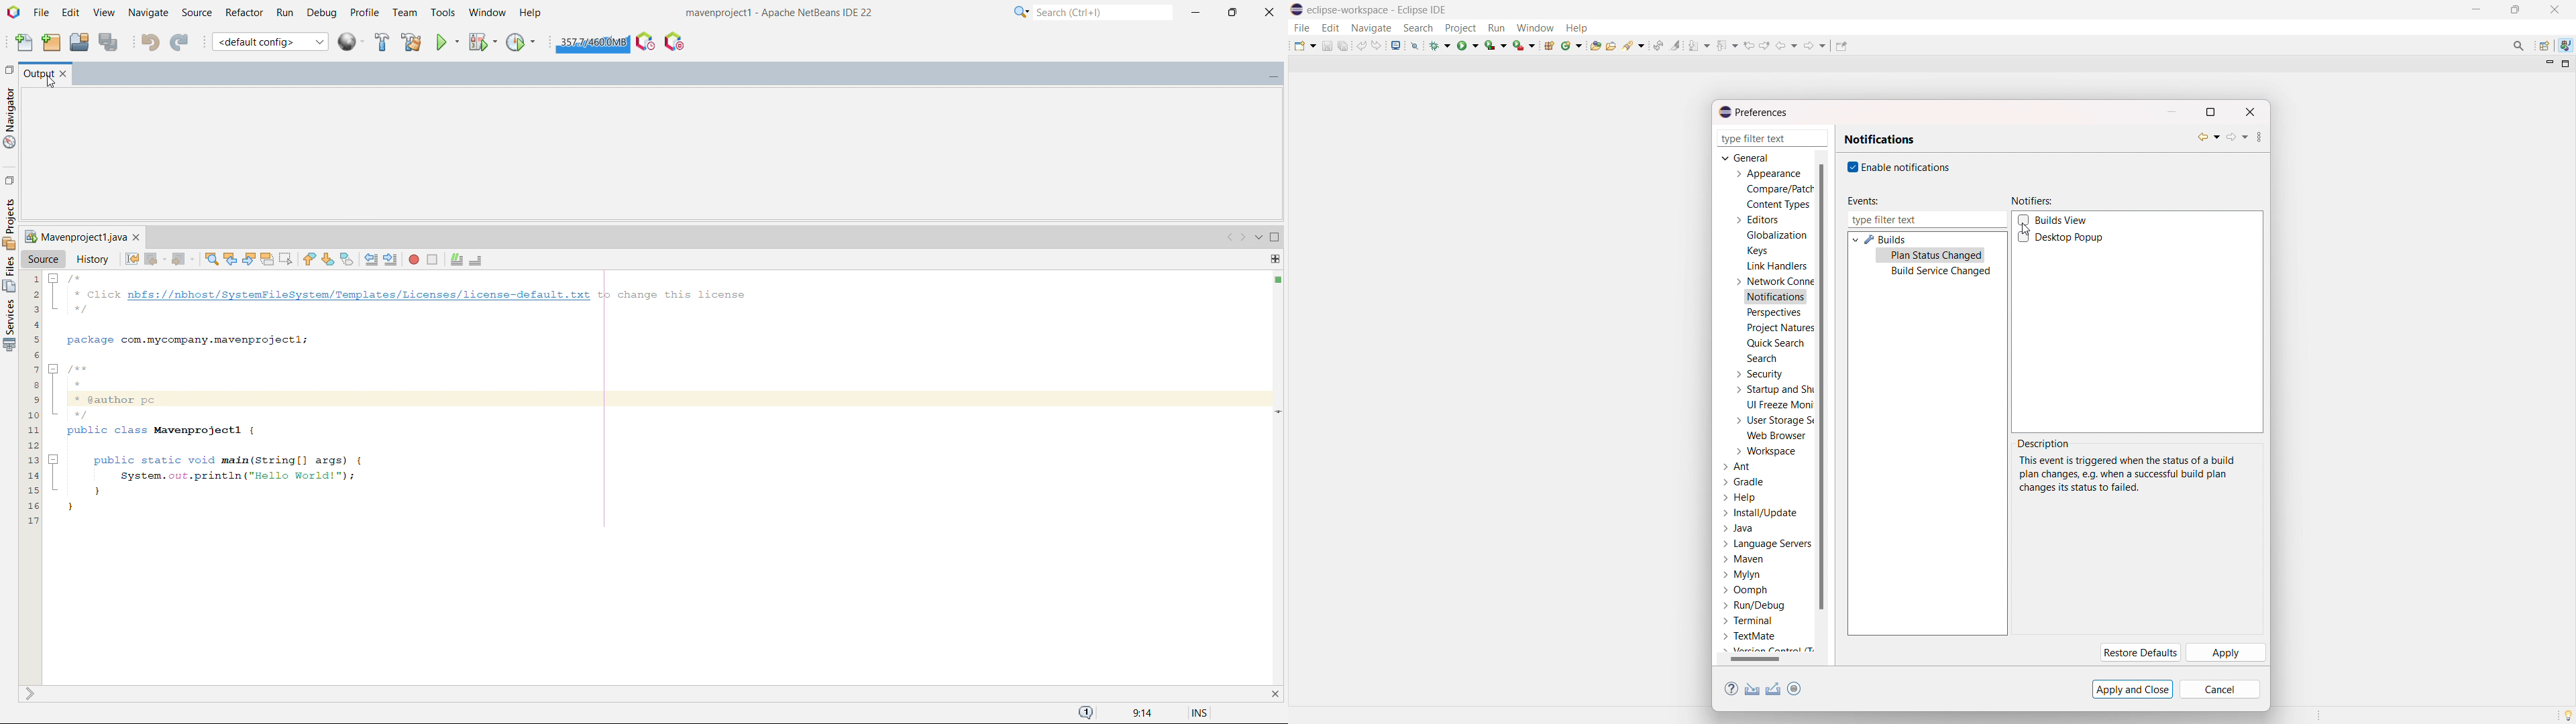  Describe the element at coordinates (1297, 10) in the screenshot. I see `logo` at that location.